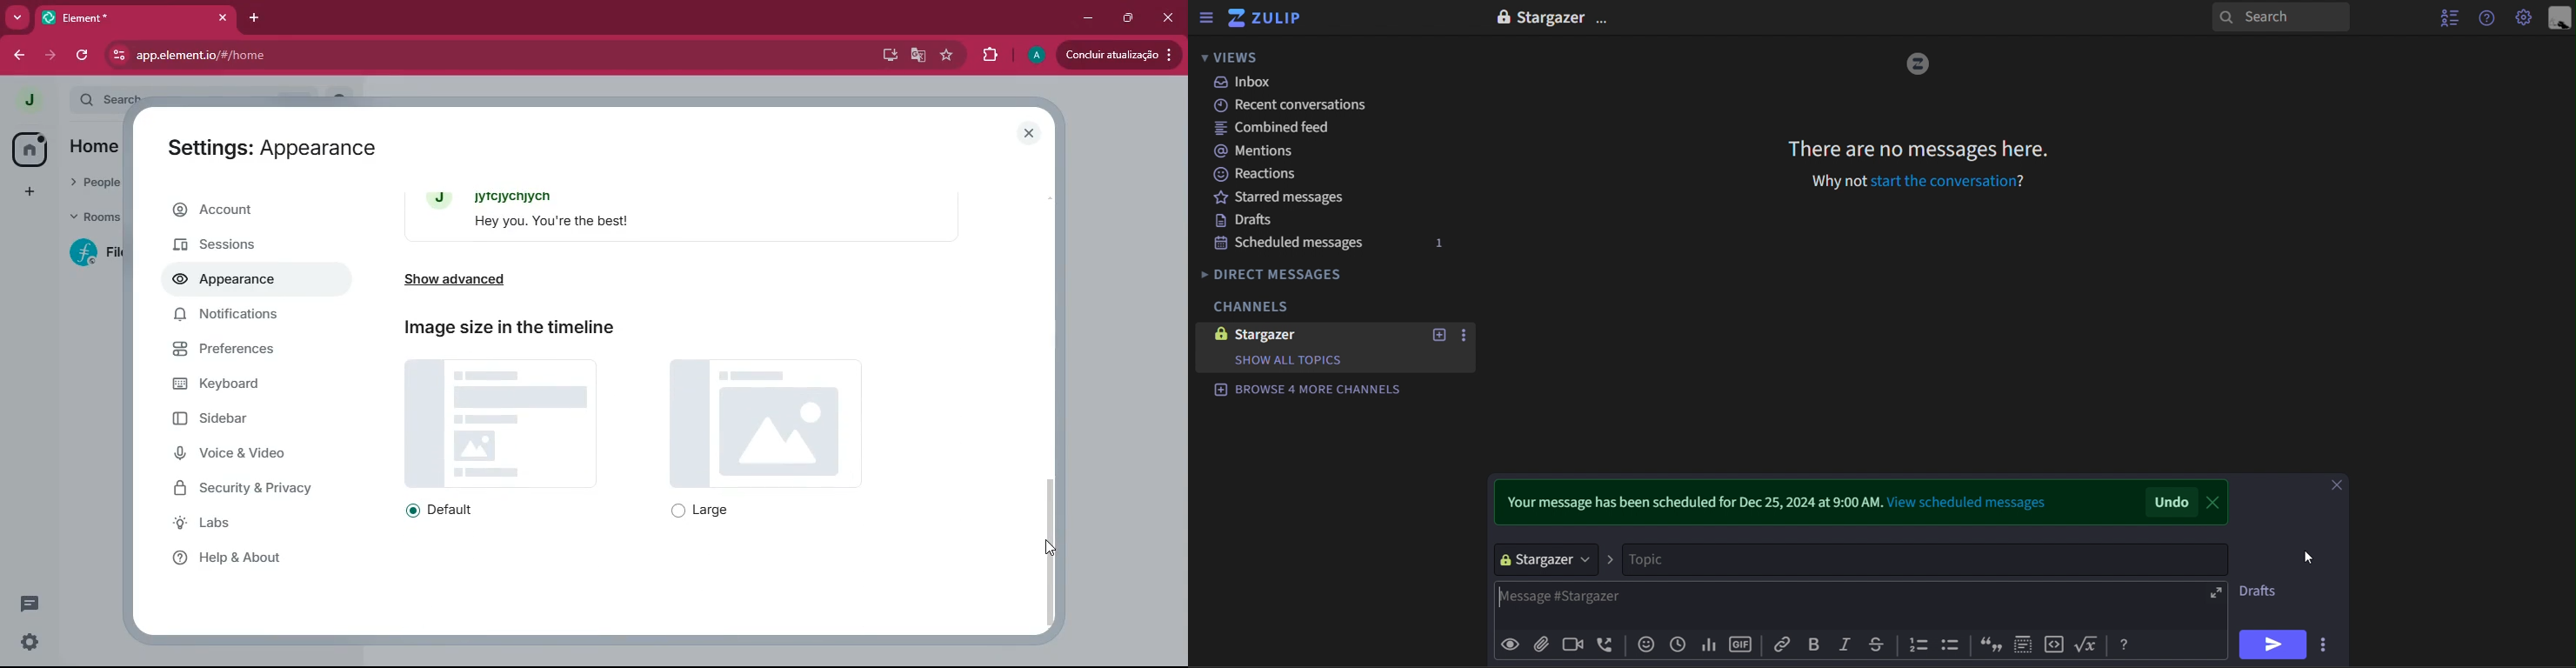 The height and width of the screenshot is (672, 2576). Describe the element at coordinates (1575, 645) in the screenshot. I see `add video call` at that location.